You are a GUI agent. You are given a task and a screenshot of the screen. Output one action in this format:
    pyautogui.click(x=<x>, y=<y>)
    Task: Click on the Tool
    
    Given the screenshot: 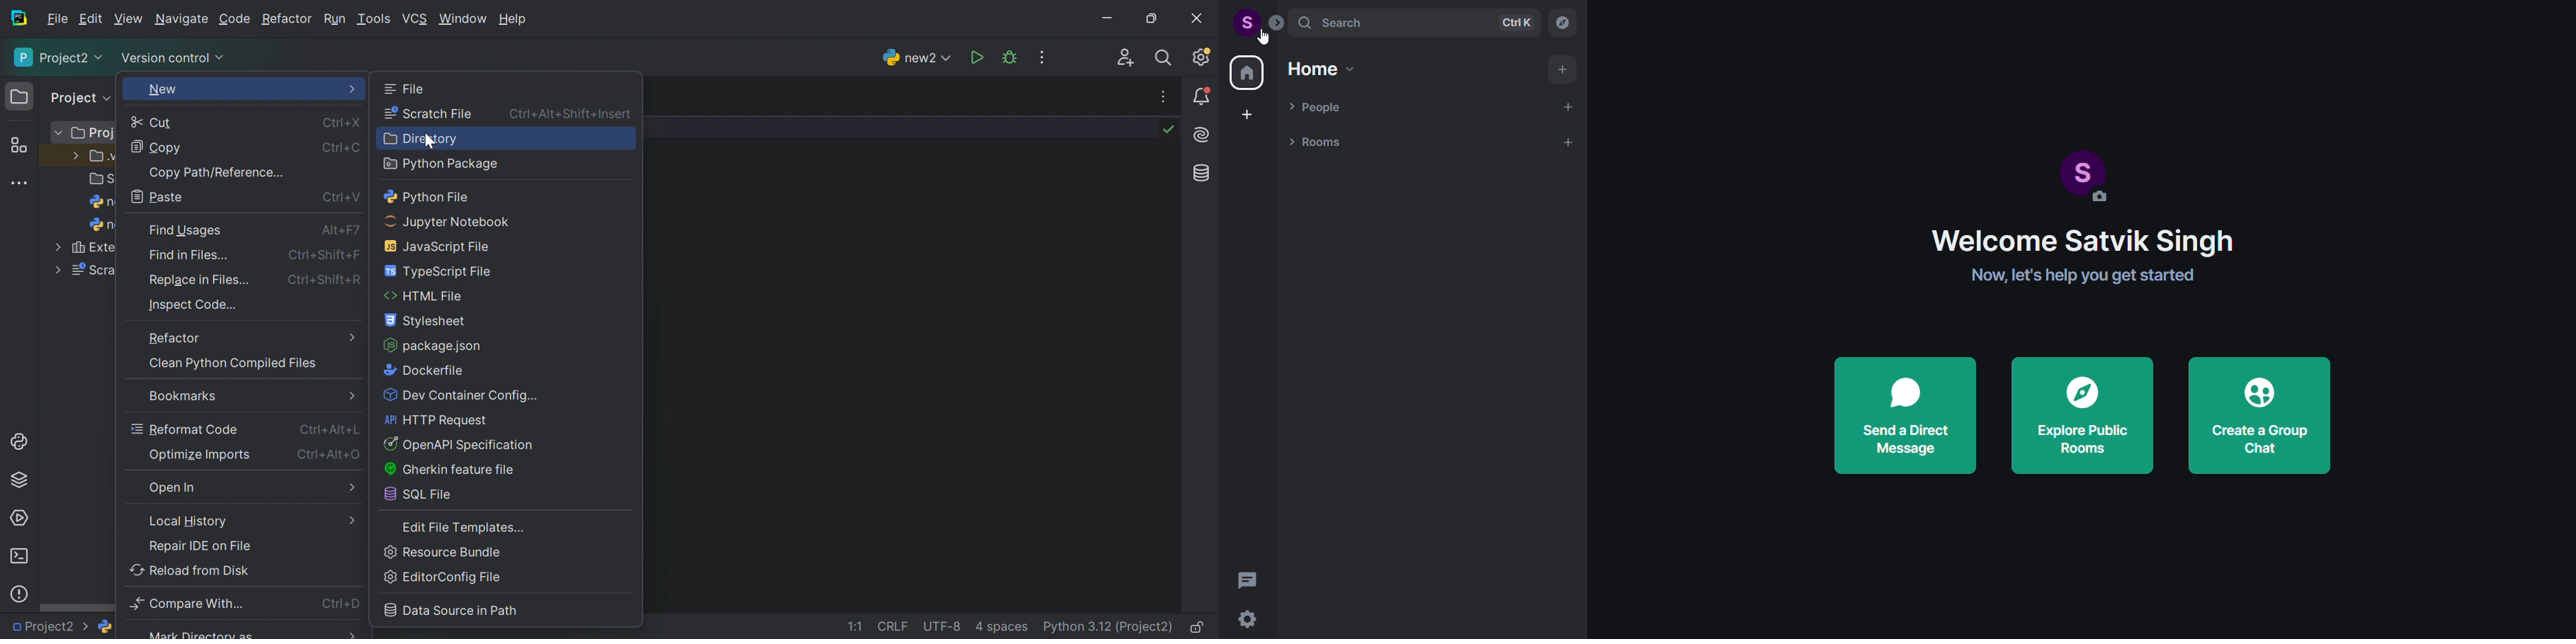 What is the action you would take?
    pyautogui.click(x=374, y=20)
    